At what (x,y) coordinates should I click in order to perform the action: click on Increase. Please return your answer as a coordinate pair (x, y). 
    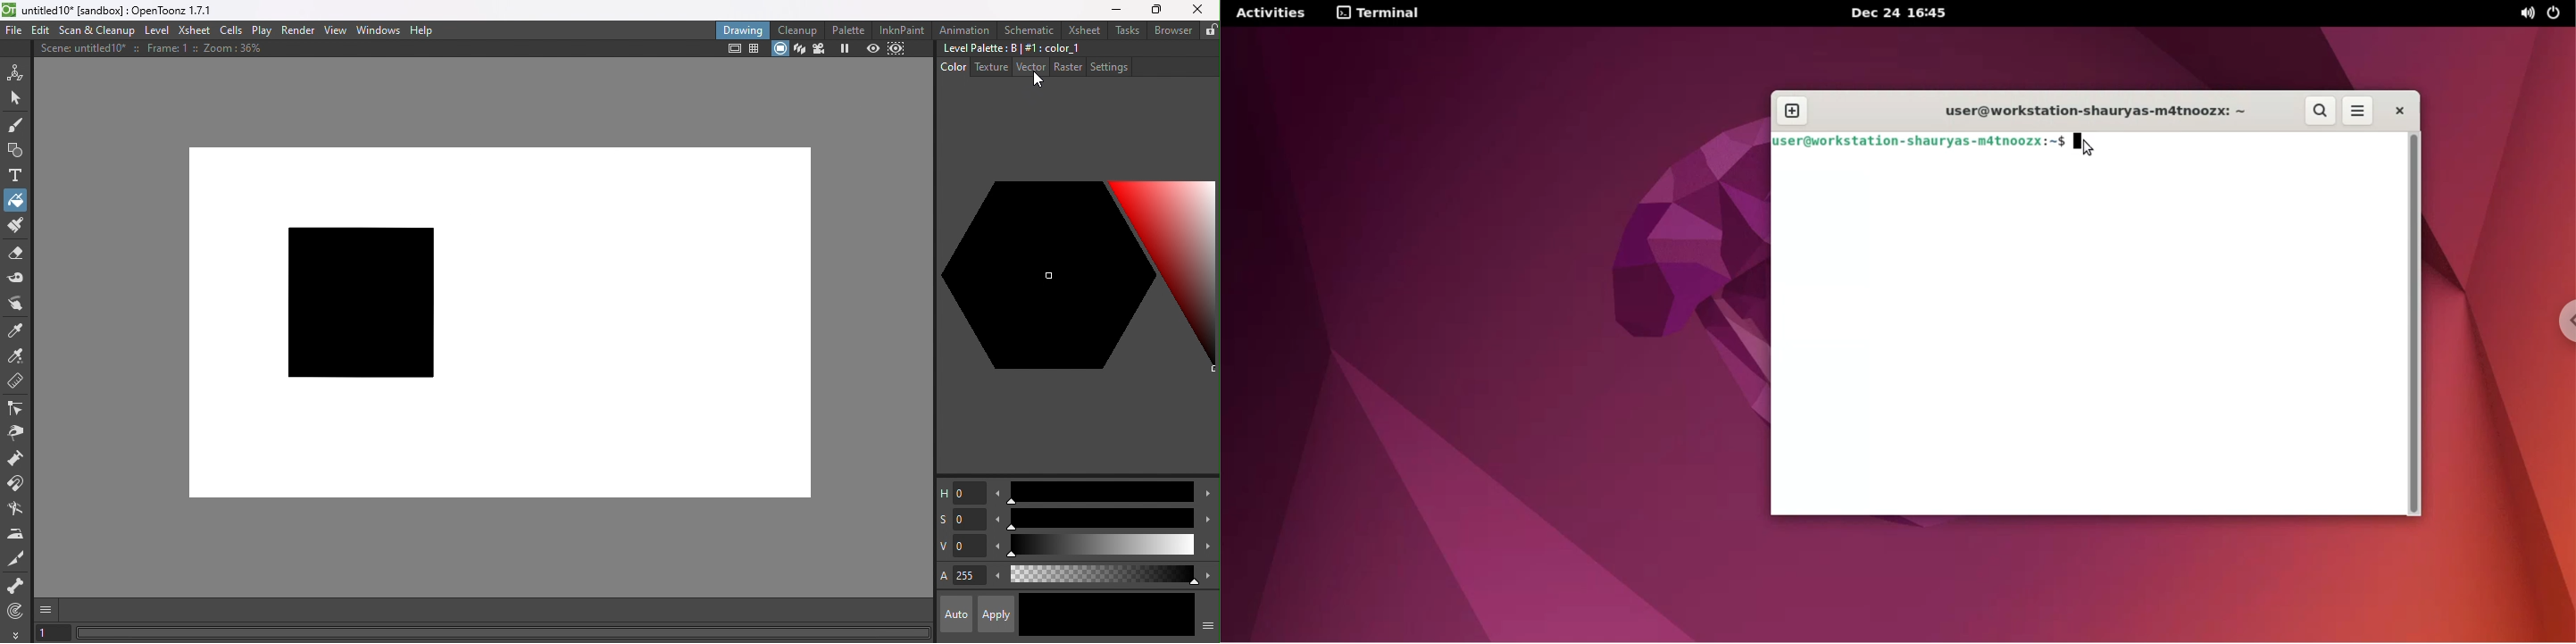
    Looking at the image, I should click on (1207, 574).